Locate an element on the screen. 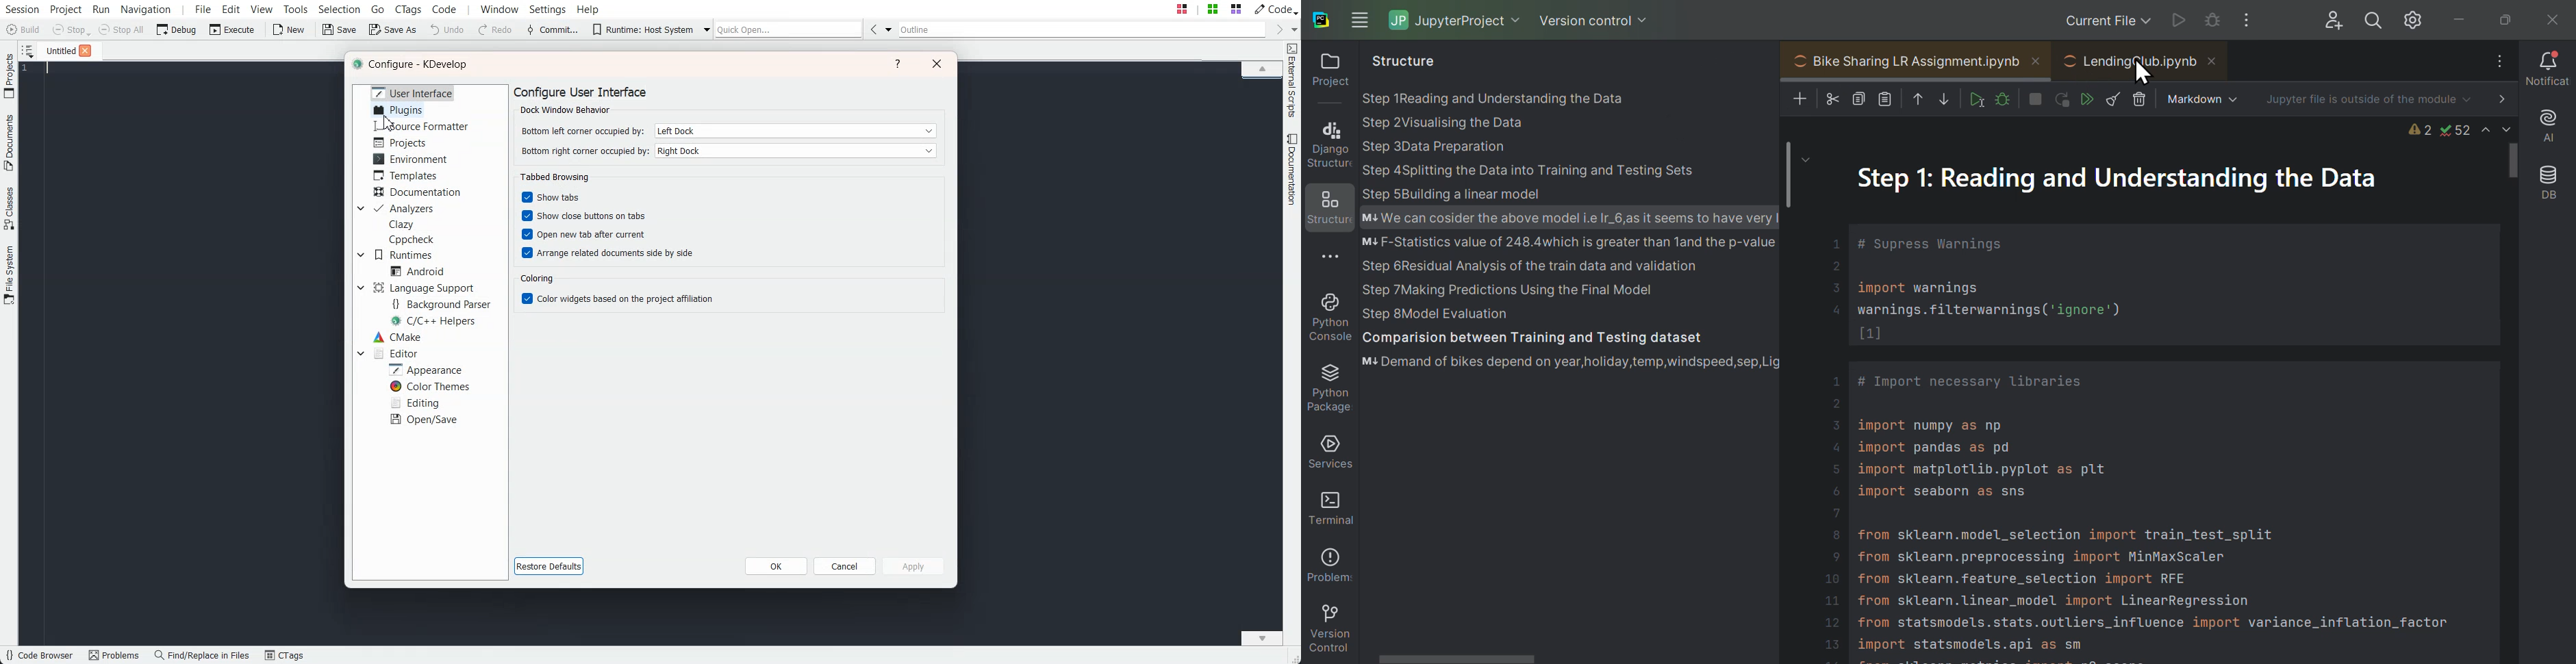 This screenshot has width=2576, height=672. scroll bar is located at coordinates (1455, 657).